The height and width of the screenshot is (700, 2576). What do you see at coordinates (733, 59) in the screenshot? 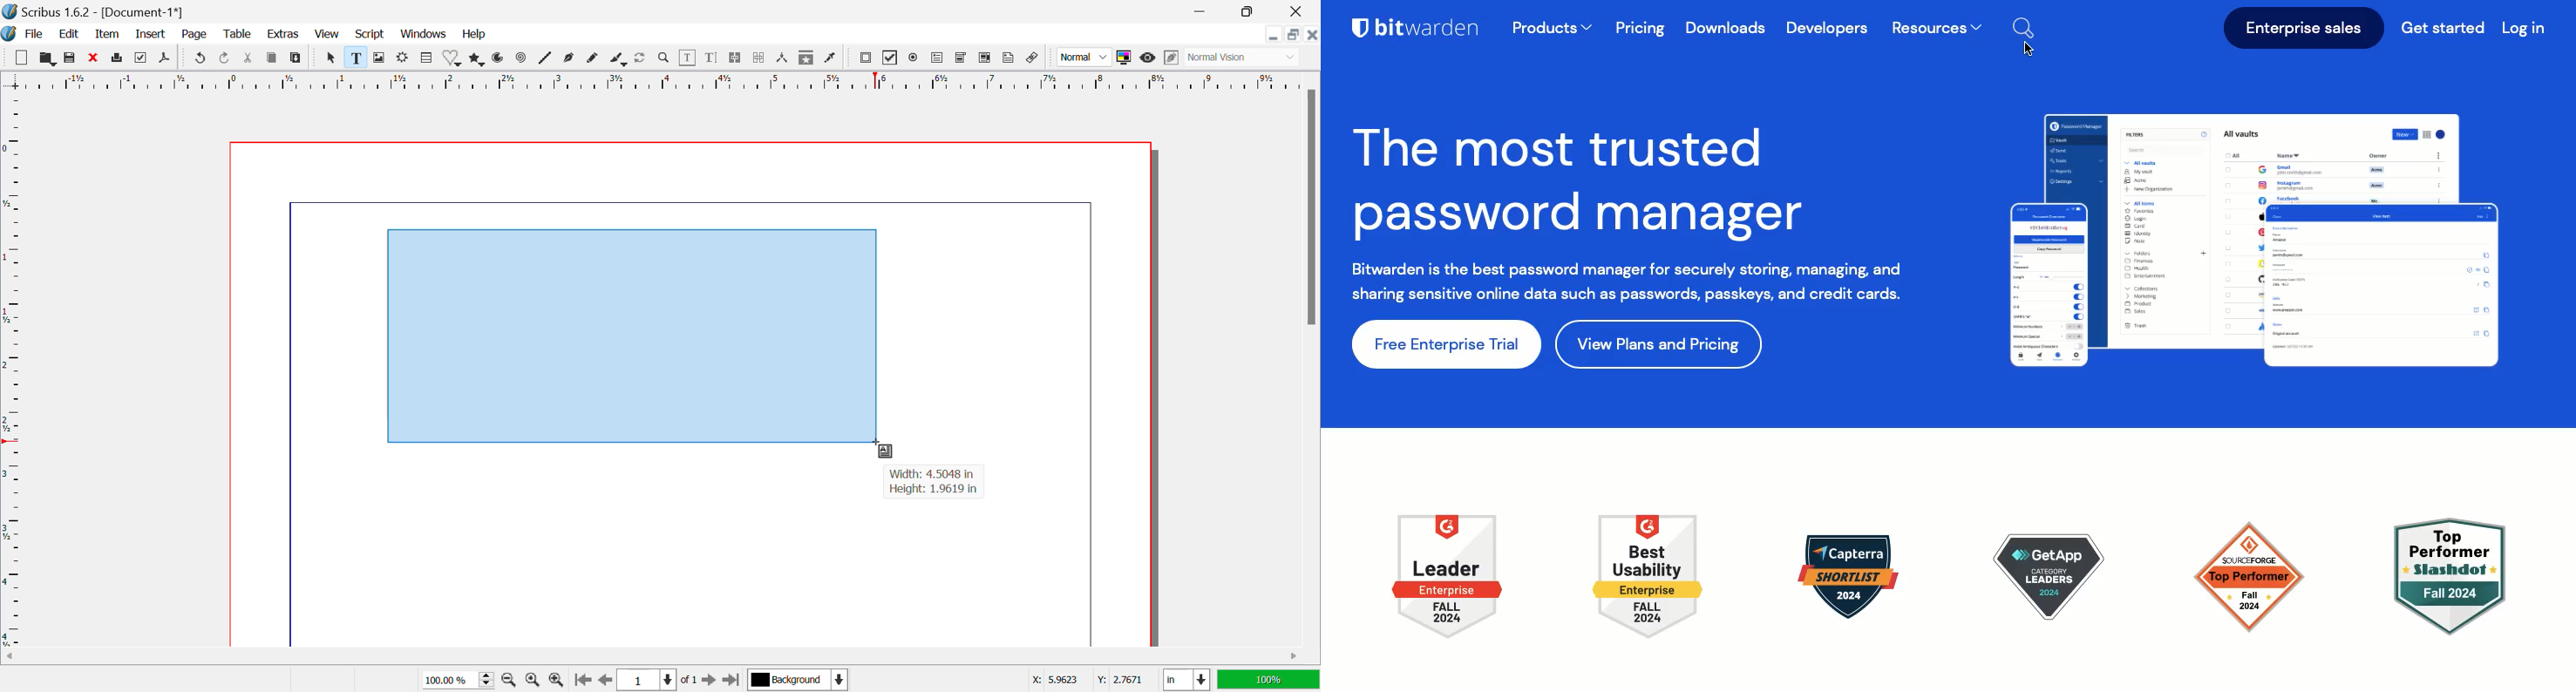
I see `Link Text Frames` at bounding box center [733, 59].